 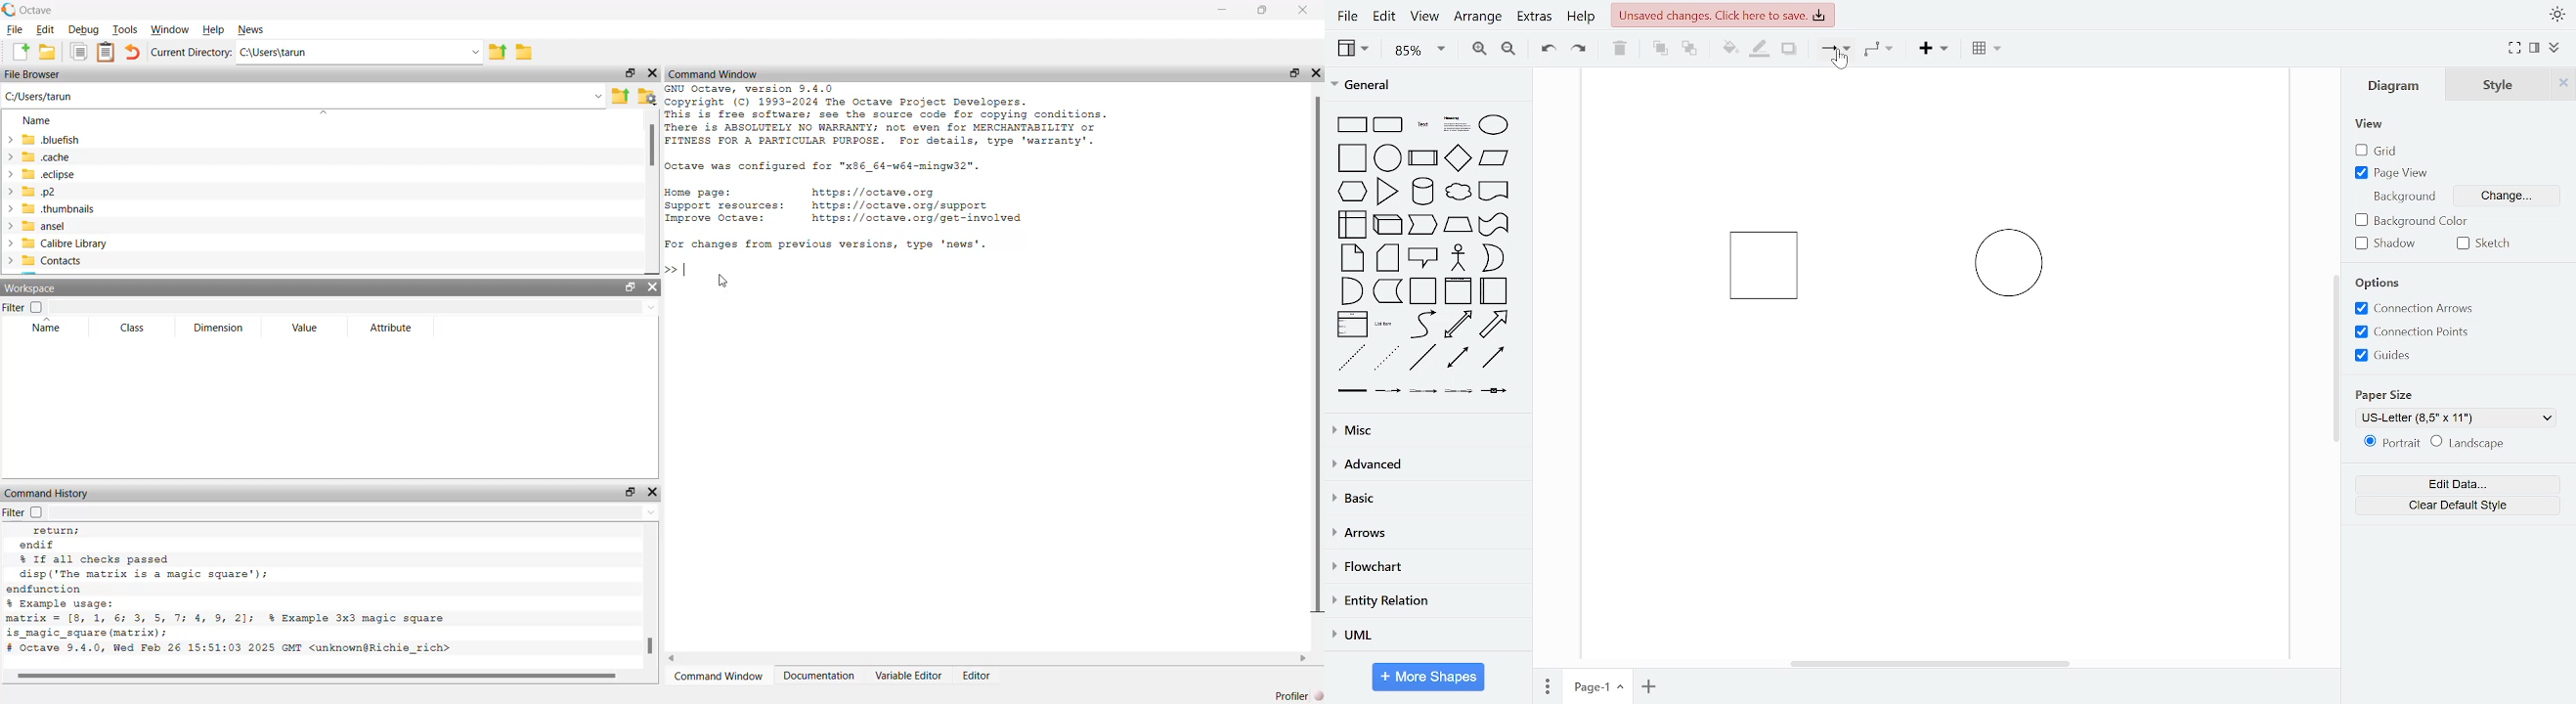 What do you see at coordinates (2556, 15) in the screenshot?
I see `appearance` at bounding box center [2556, 15].